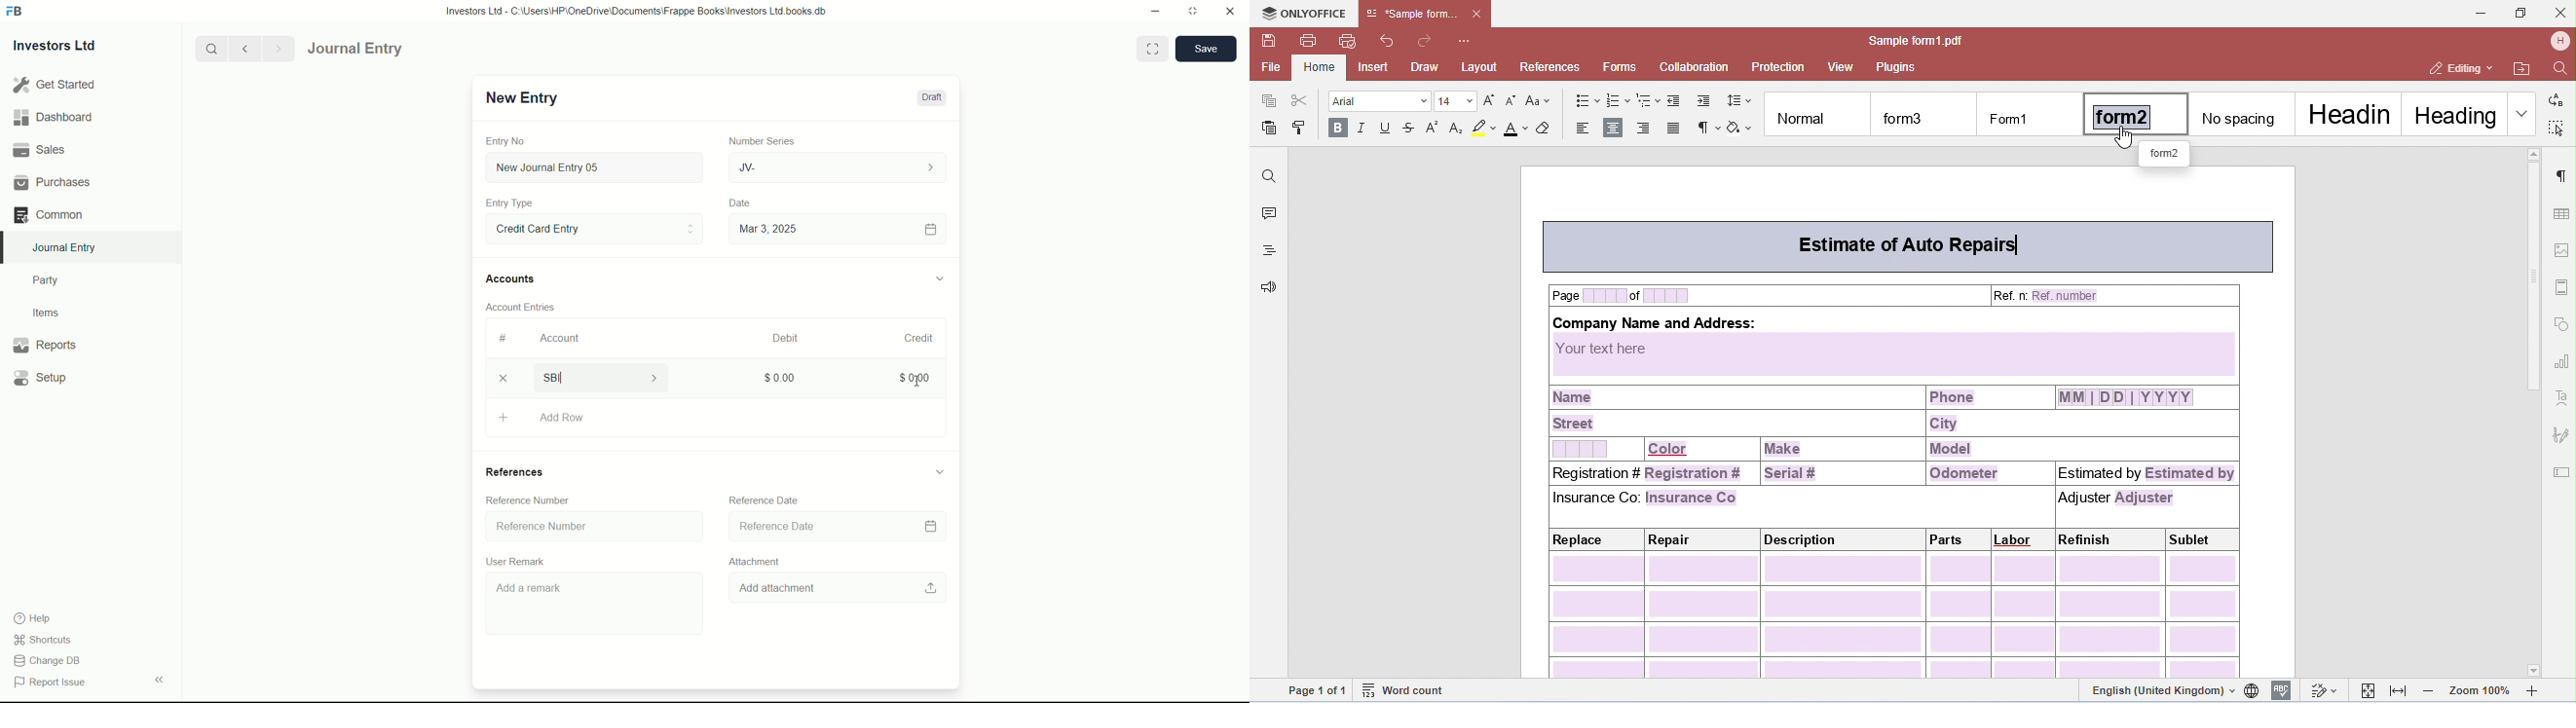  Describe the element at coordinates (841, 587) in the screenshot. I see `Add attachment` at that location.